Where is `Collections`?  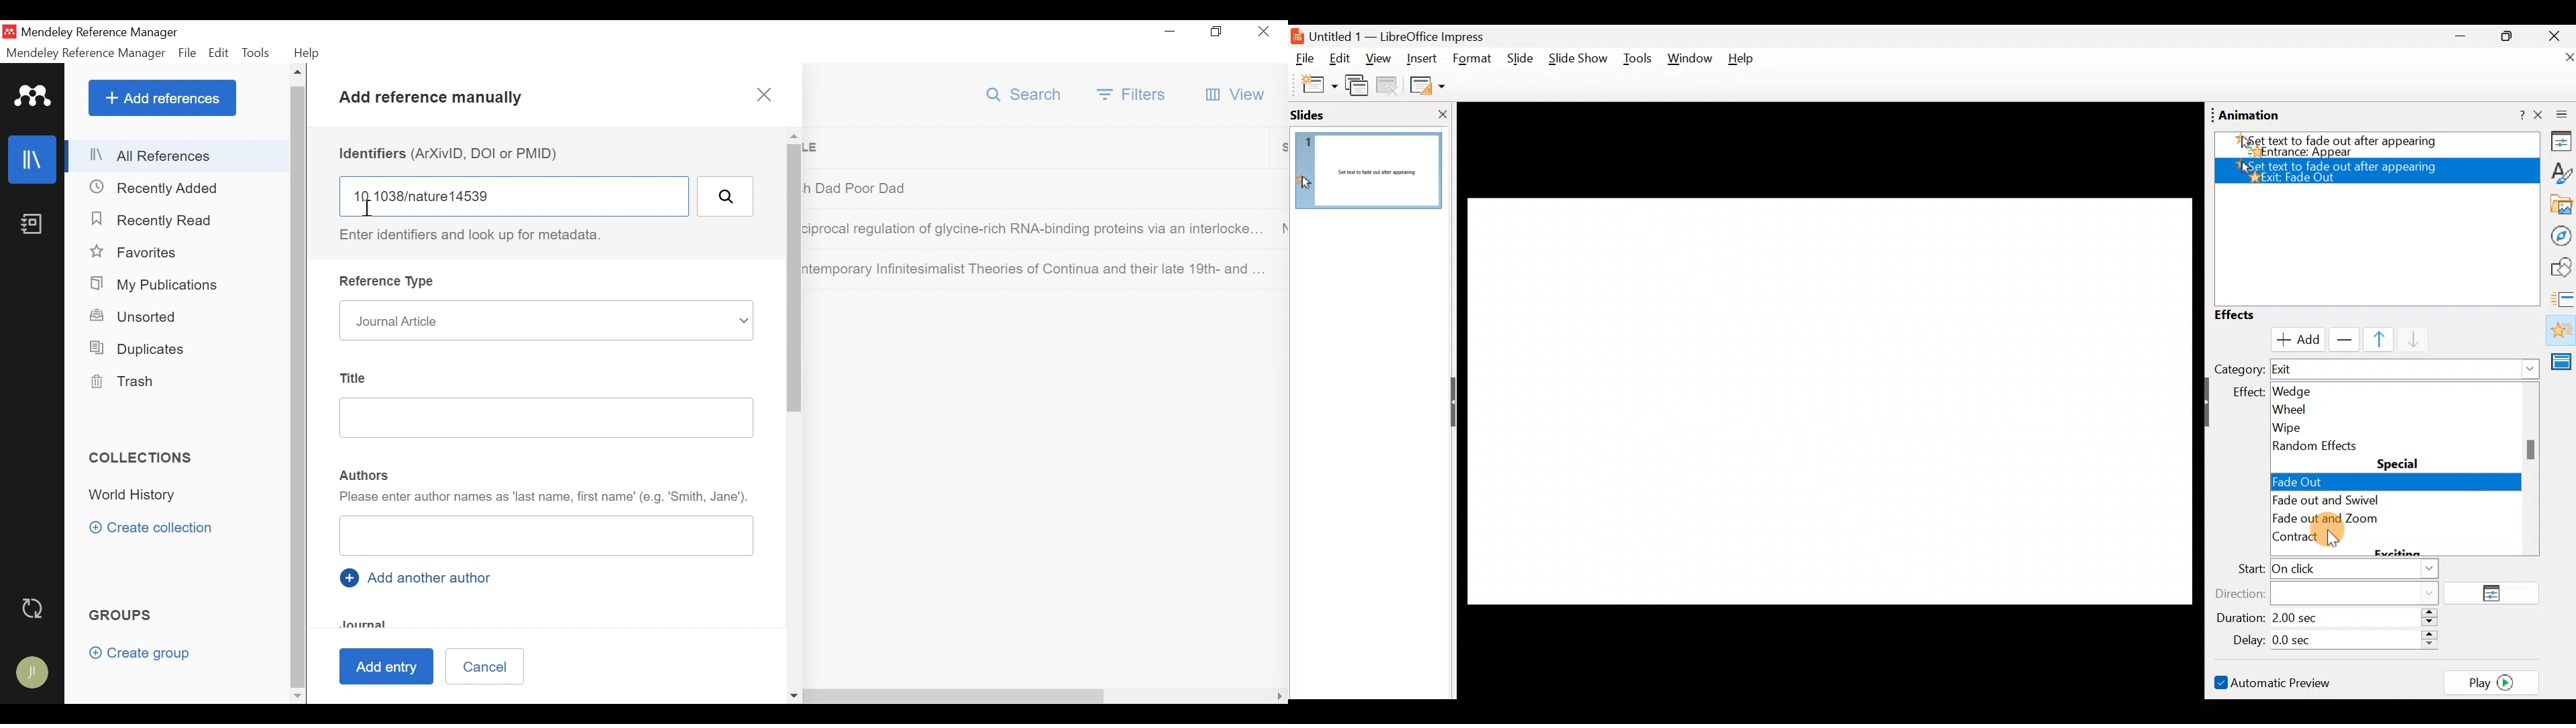
Collections is located at coordinates (142, 458).